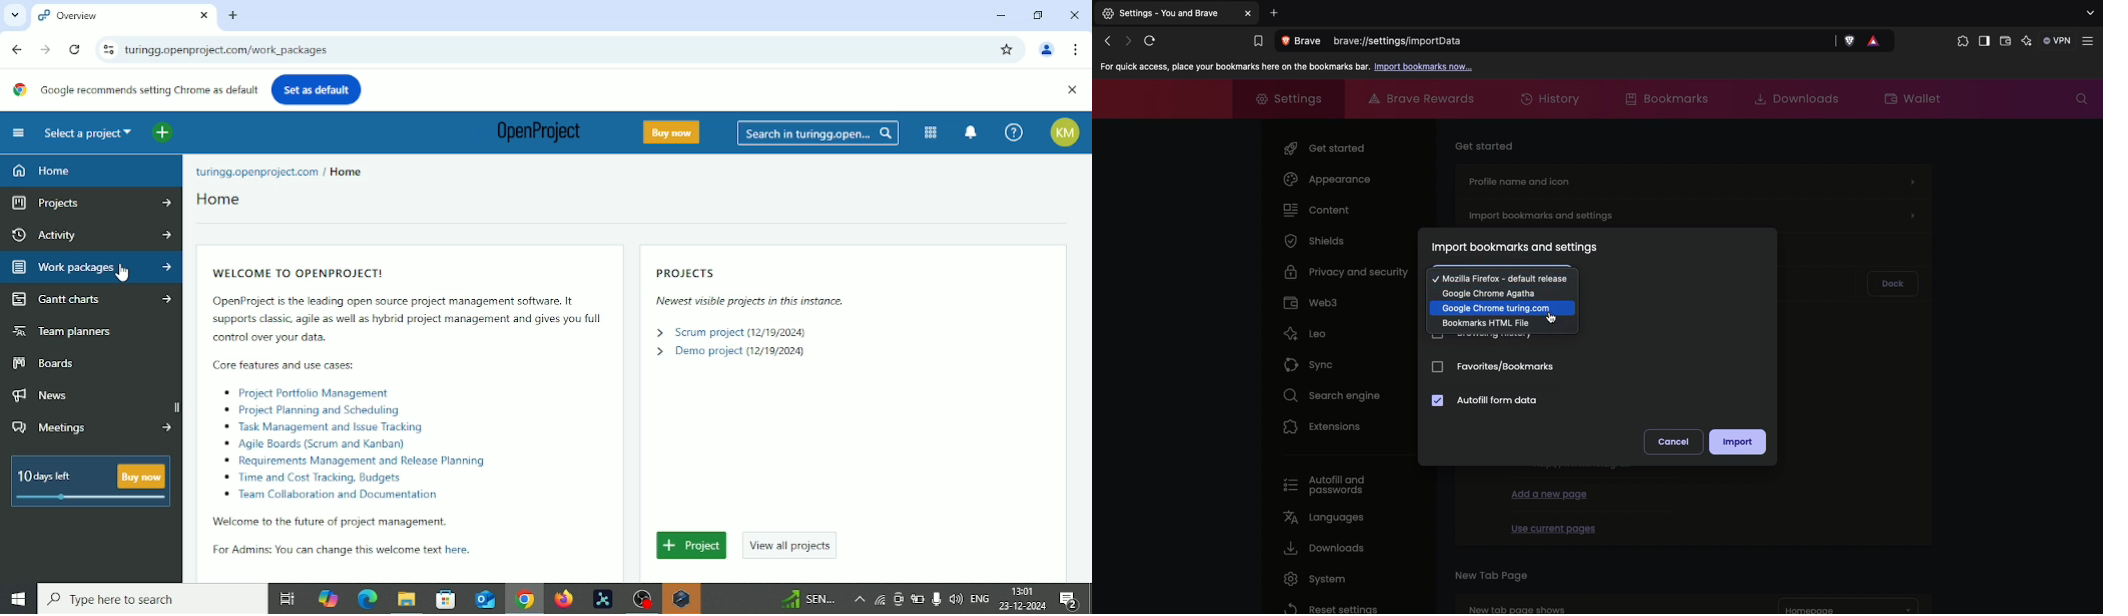 The image size is (2128, 616). Describe the element at coordinates (1672, 442) in the screenshot. I see `Cancel` at that location.